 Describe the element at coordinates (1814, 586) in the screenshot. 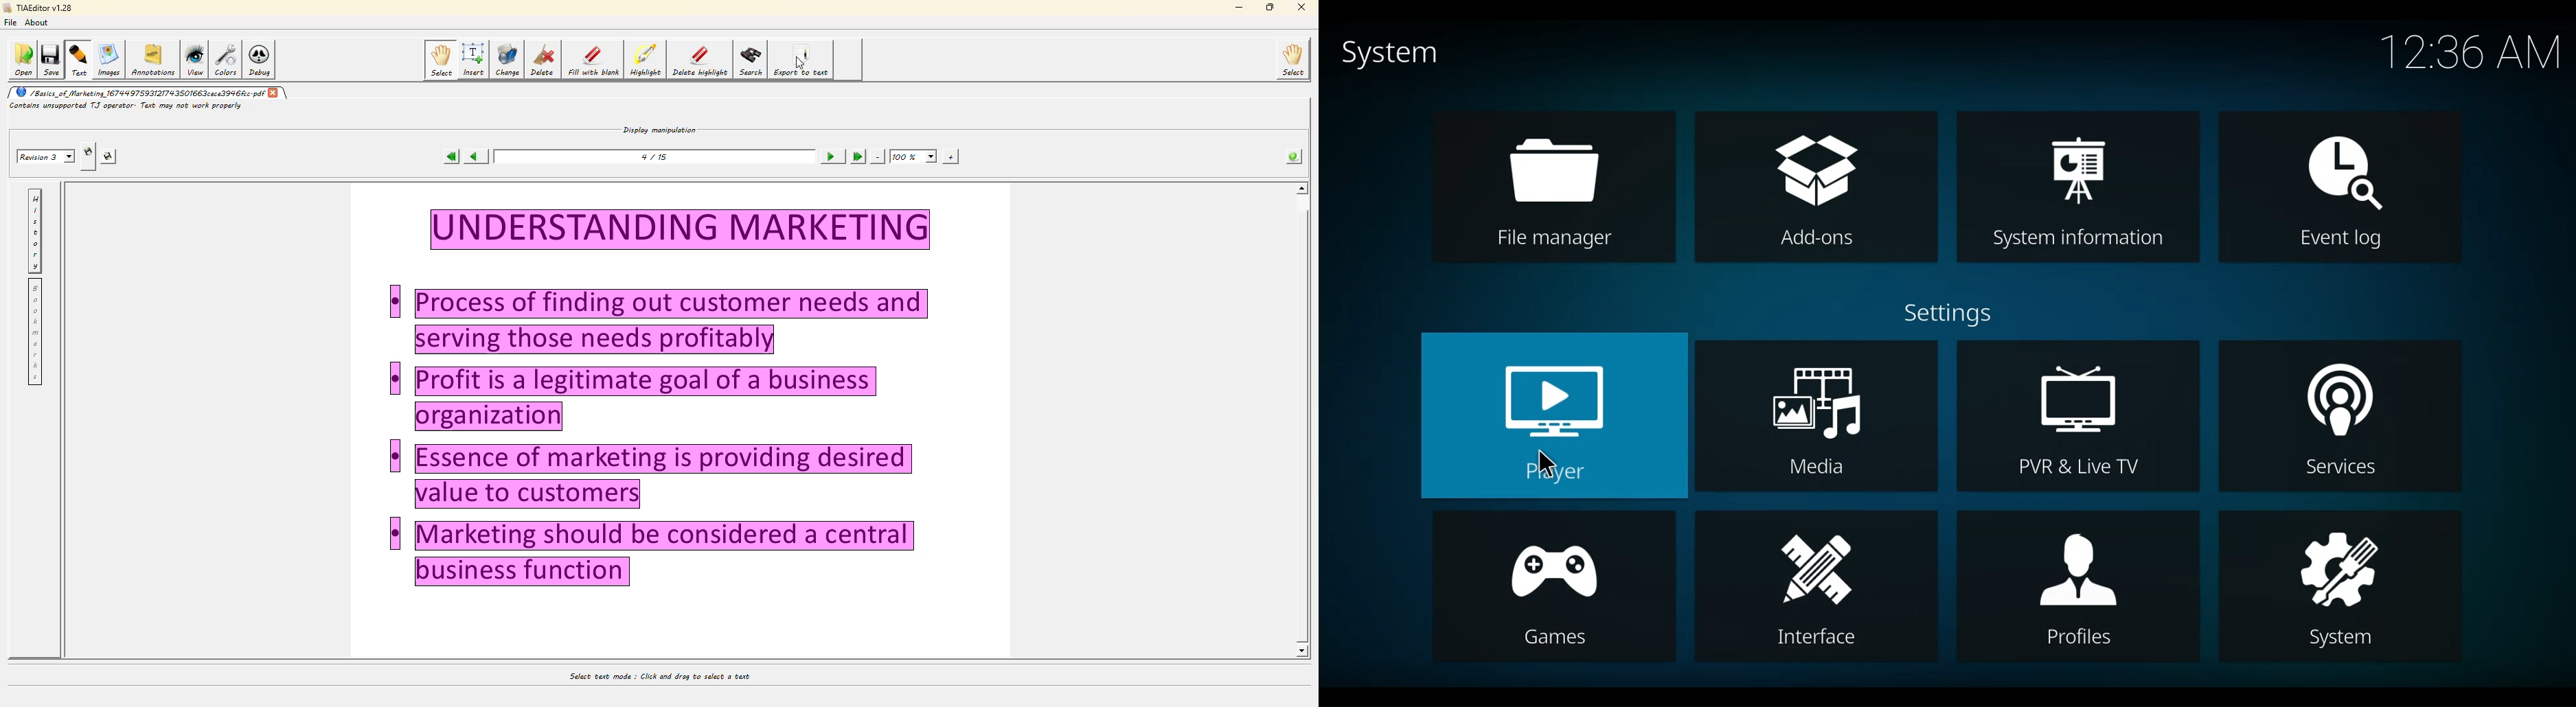

I see `Interface` at that location.